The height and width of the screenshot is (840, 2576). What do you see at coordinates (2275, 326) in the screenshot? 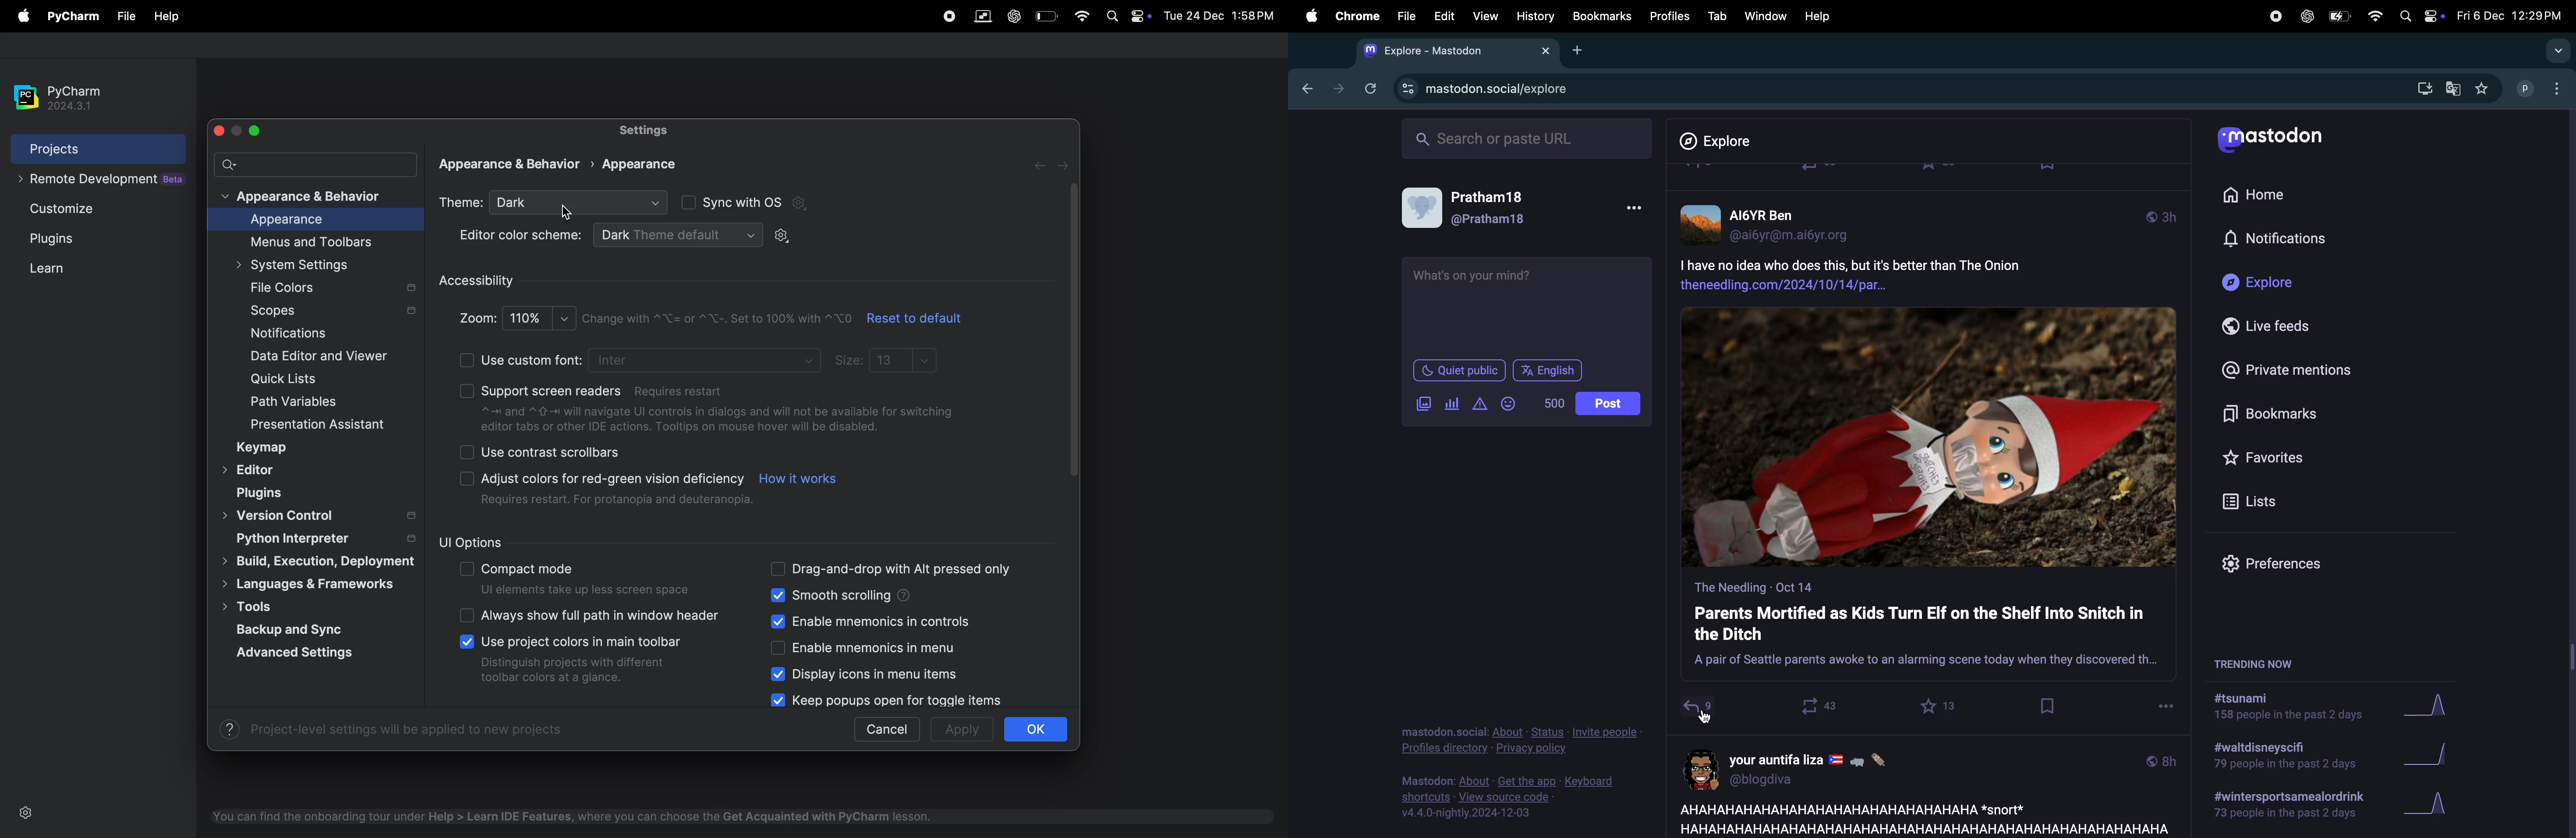
I see `Live feeds` at bounding box center [2275, 326].